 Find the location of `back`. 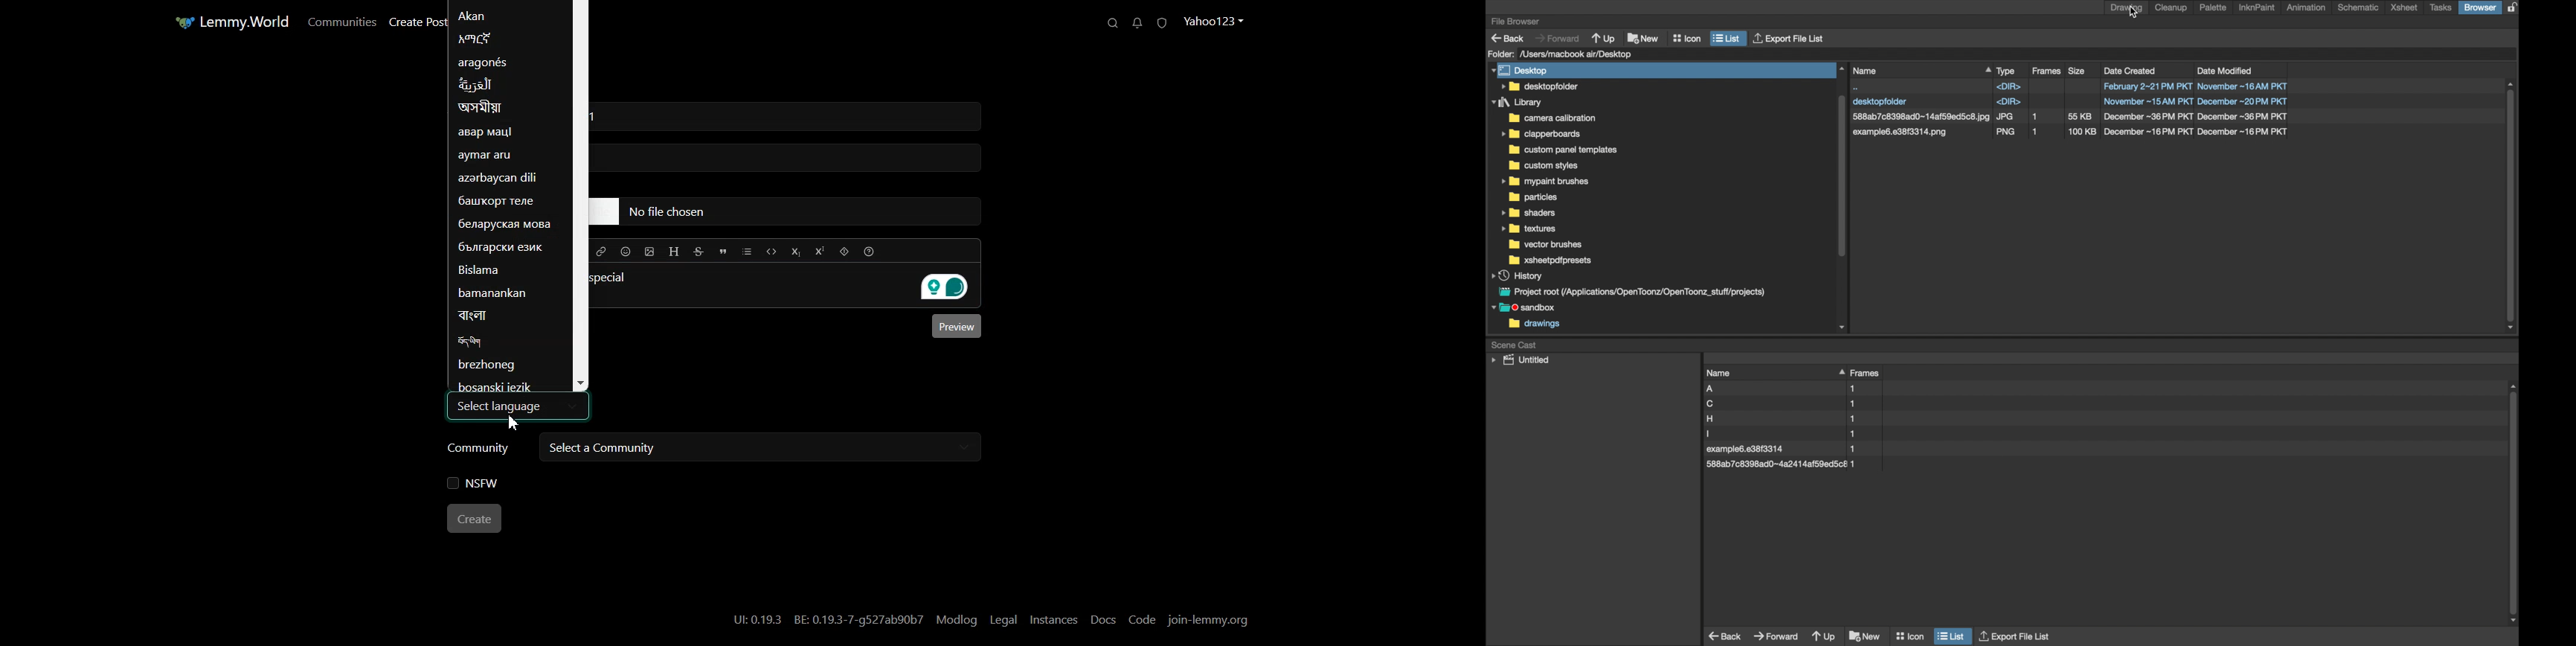

back is located at coordinates (1726, 636).